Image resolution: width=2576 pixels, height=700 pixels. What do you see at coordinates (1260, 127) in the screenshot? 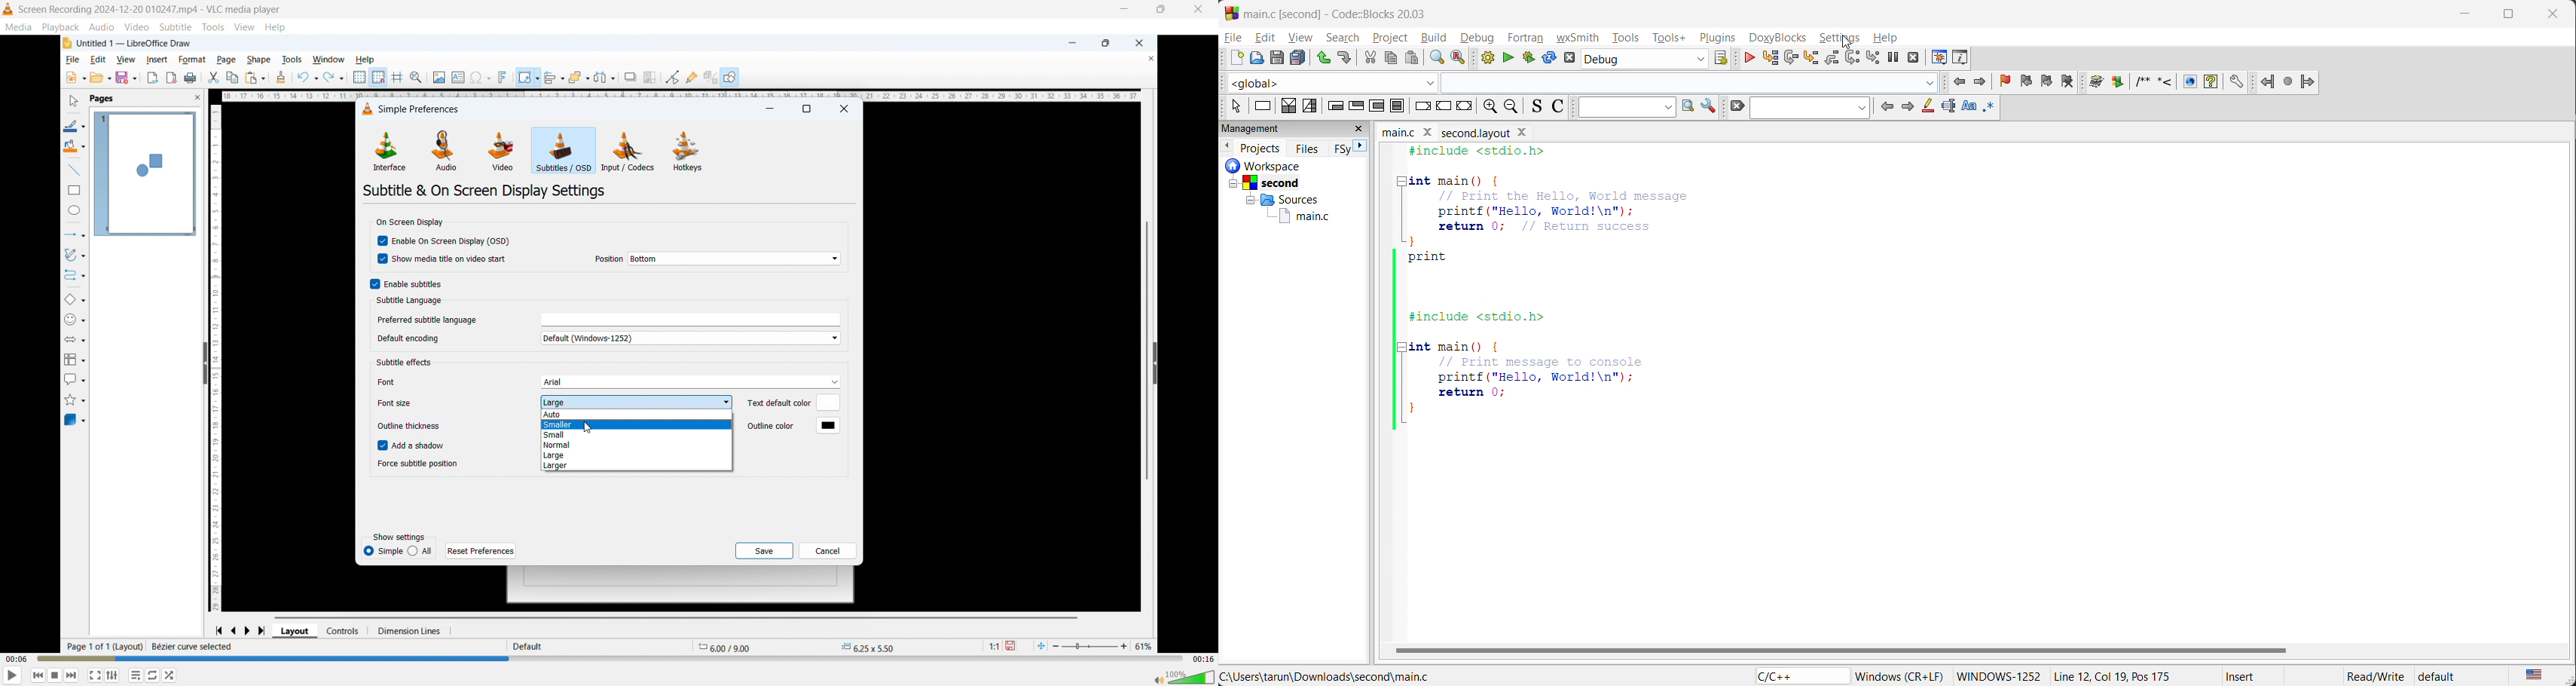
I see `mangement` at bounding box center [1260, 127].